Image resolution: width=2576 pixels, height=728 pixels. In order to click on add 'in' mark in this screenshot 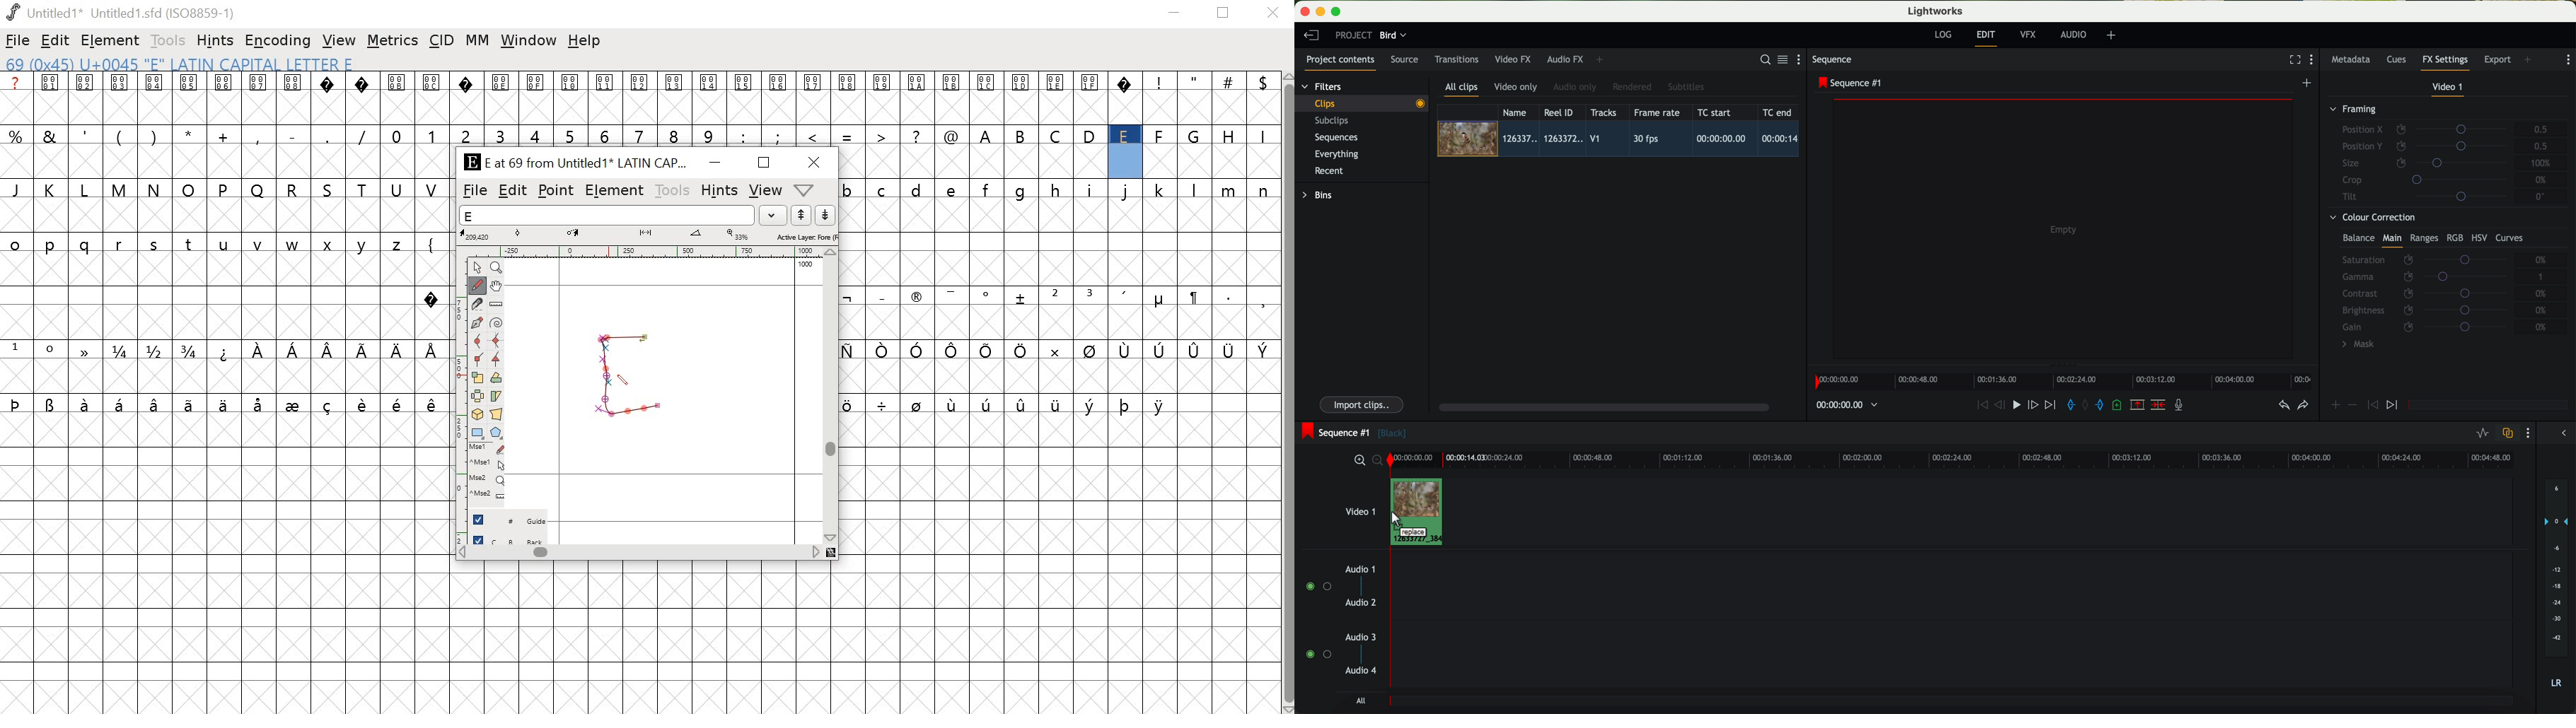, I will do `click(2068, 407)`.